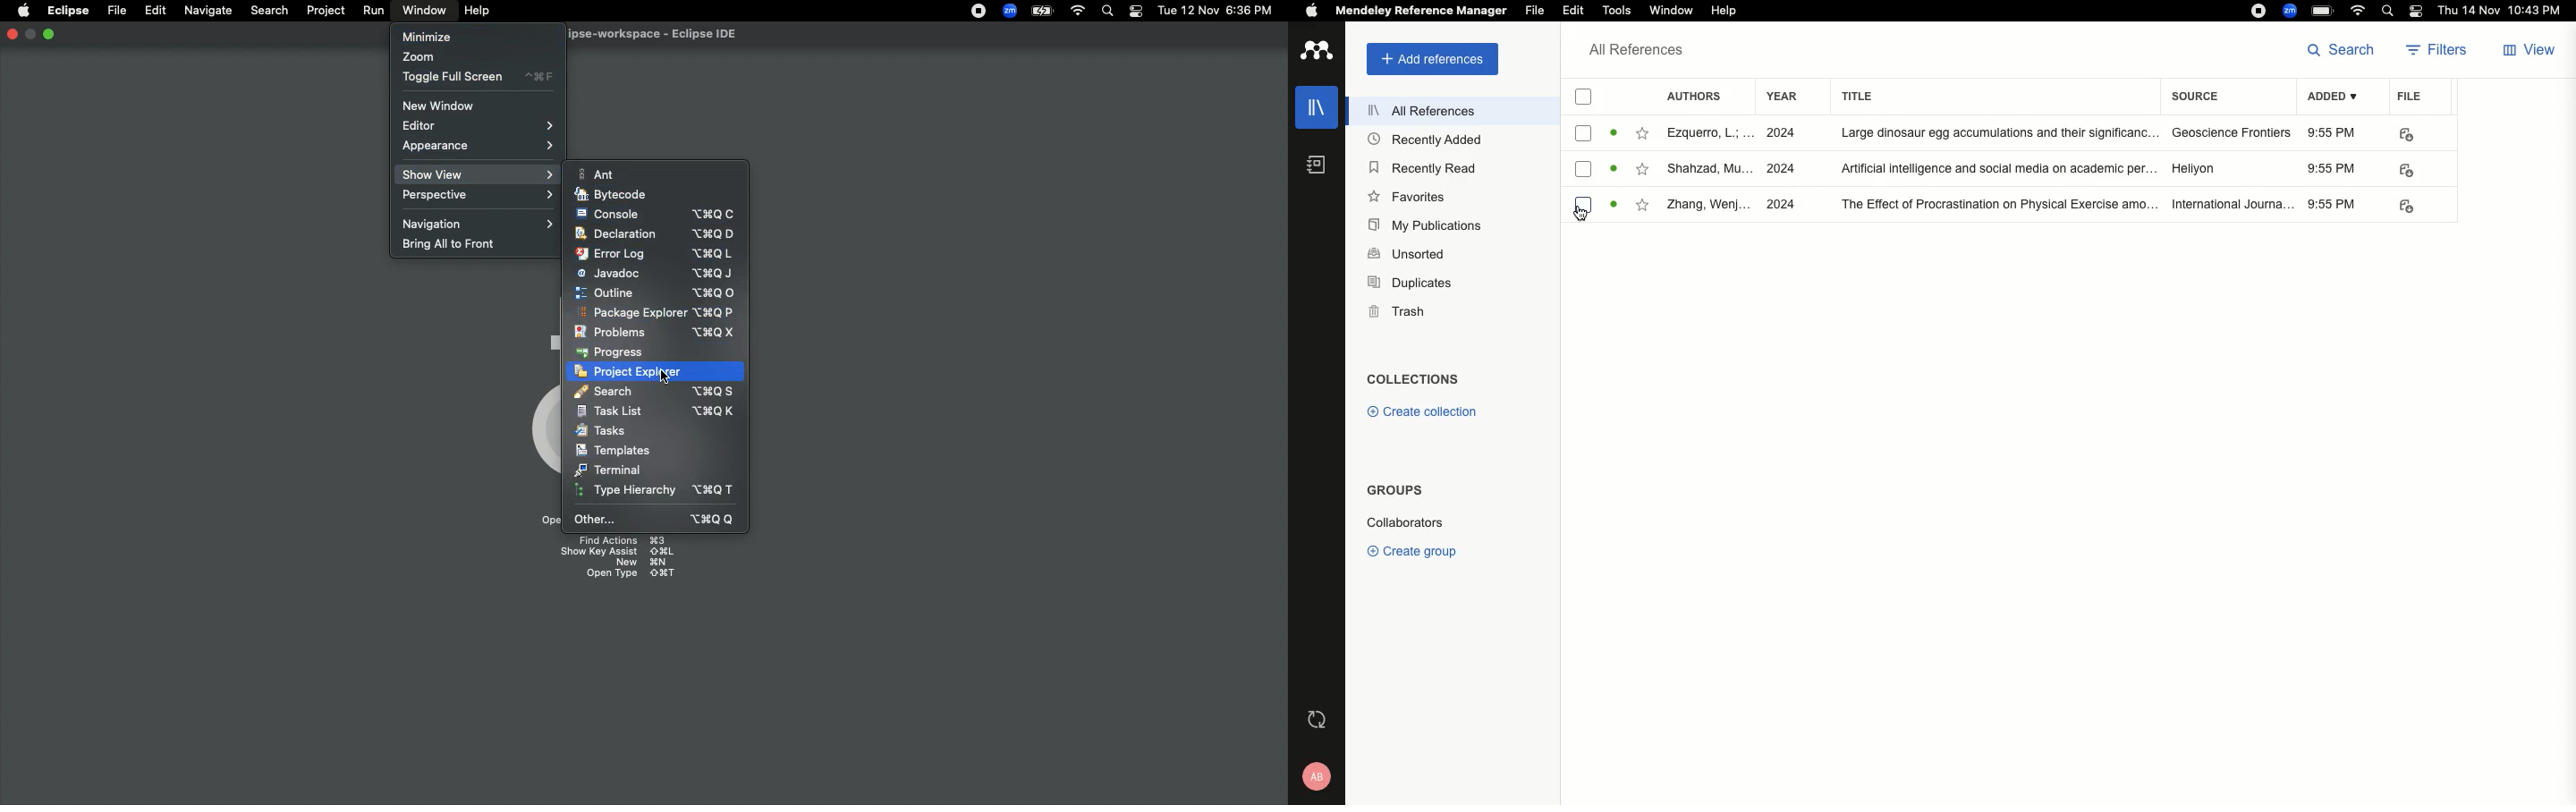 The image size is (2576, 812). What do you see at coordinates (1642, 206) in the screenshot?
I see `favourite` at bounding box center [1642, 206].